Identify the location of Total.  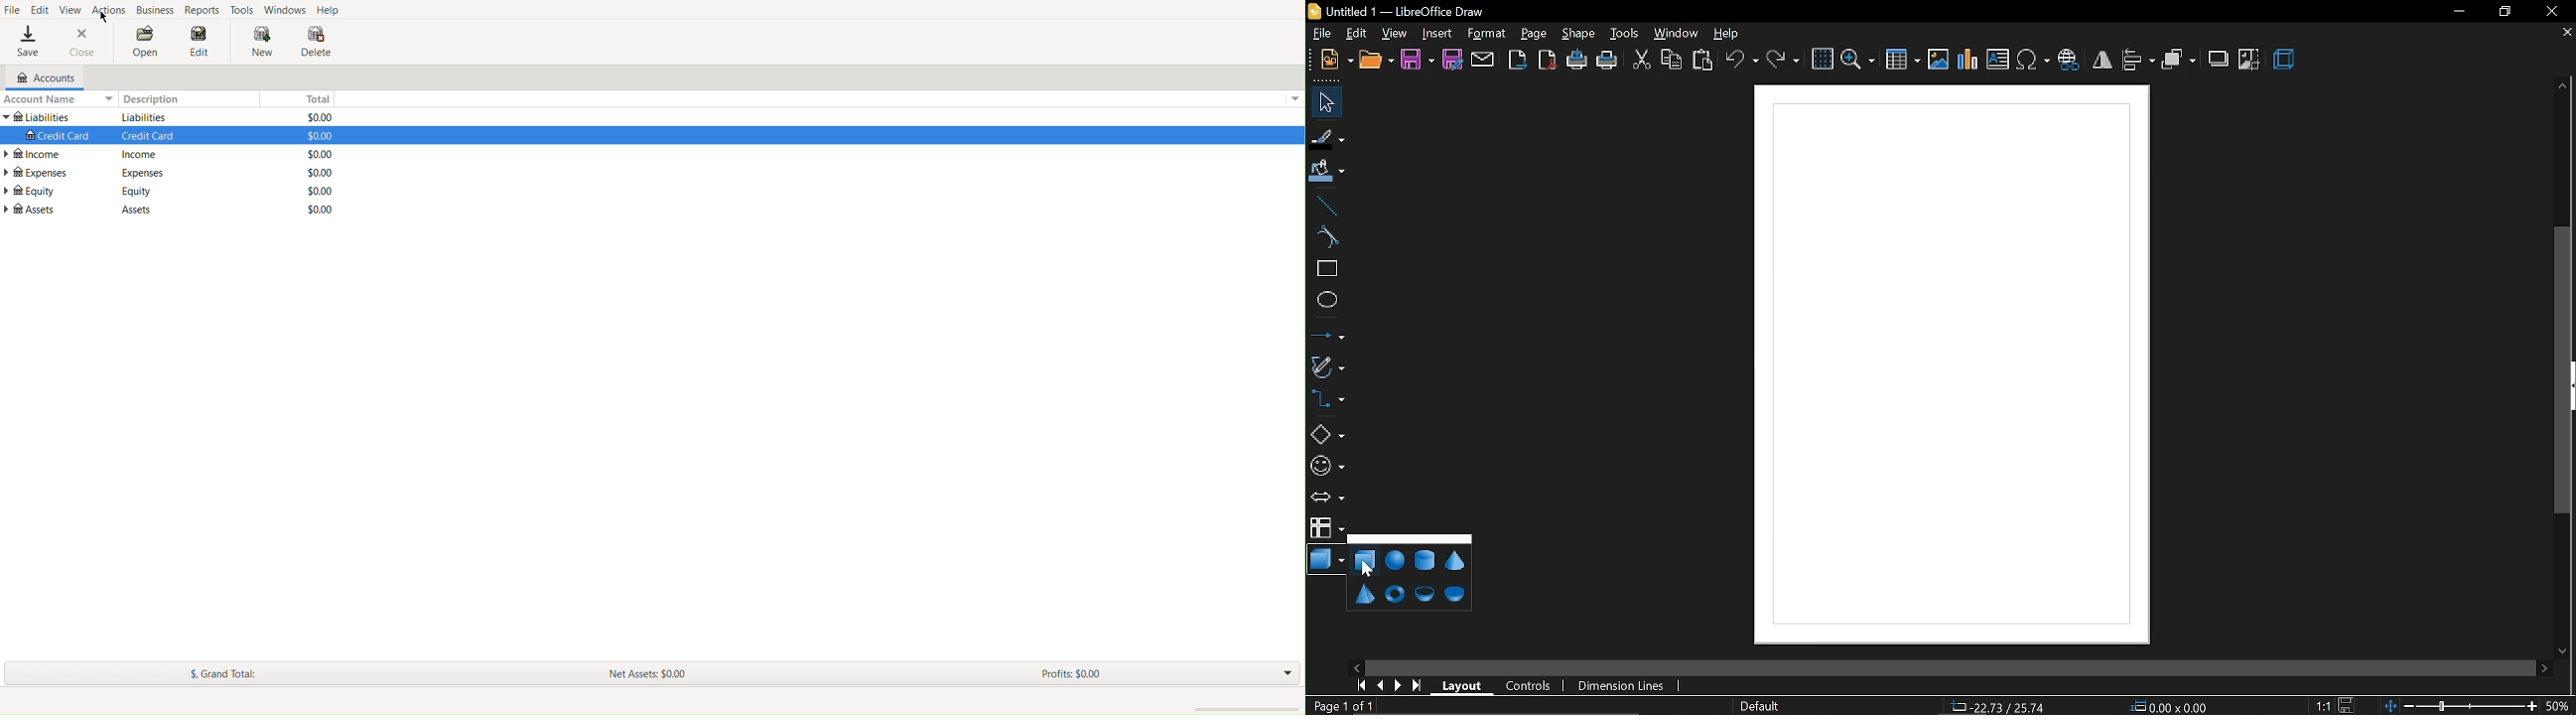
(314, 99).